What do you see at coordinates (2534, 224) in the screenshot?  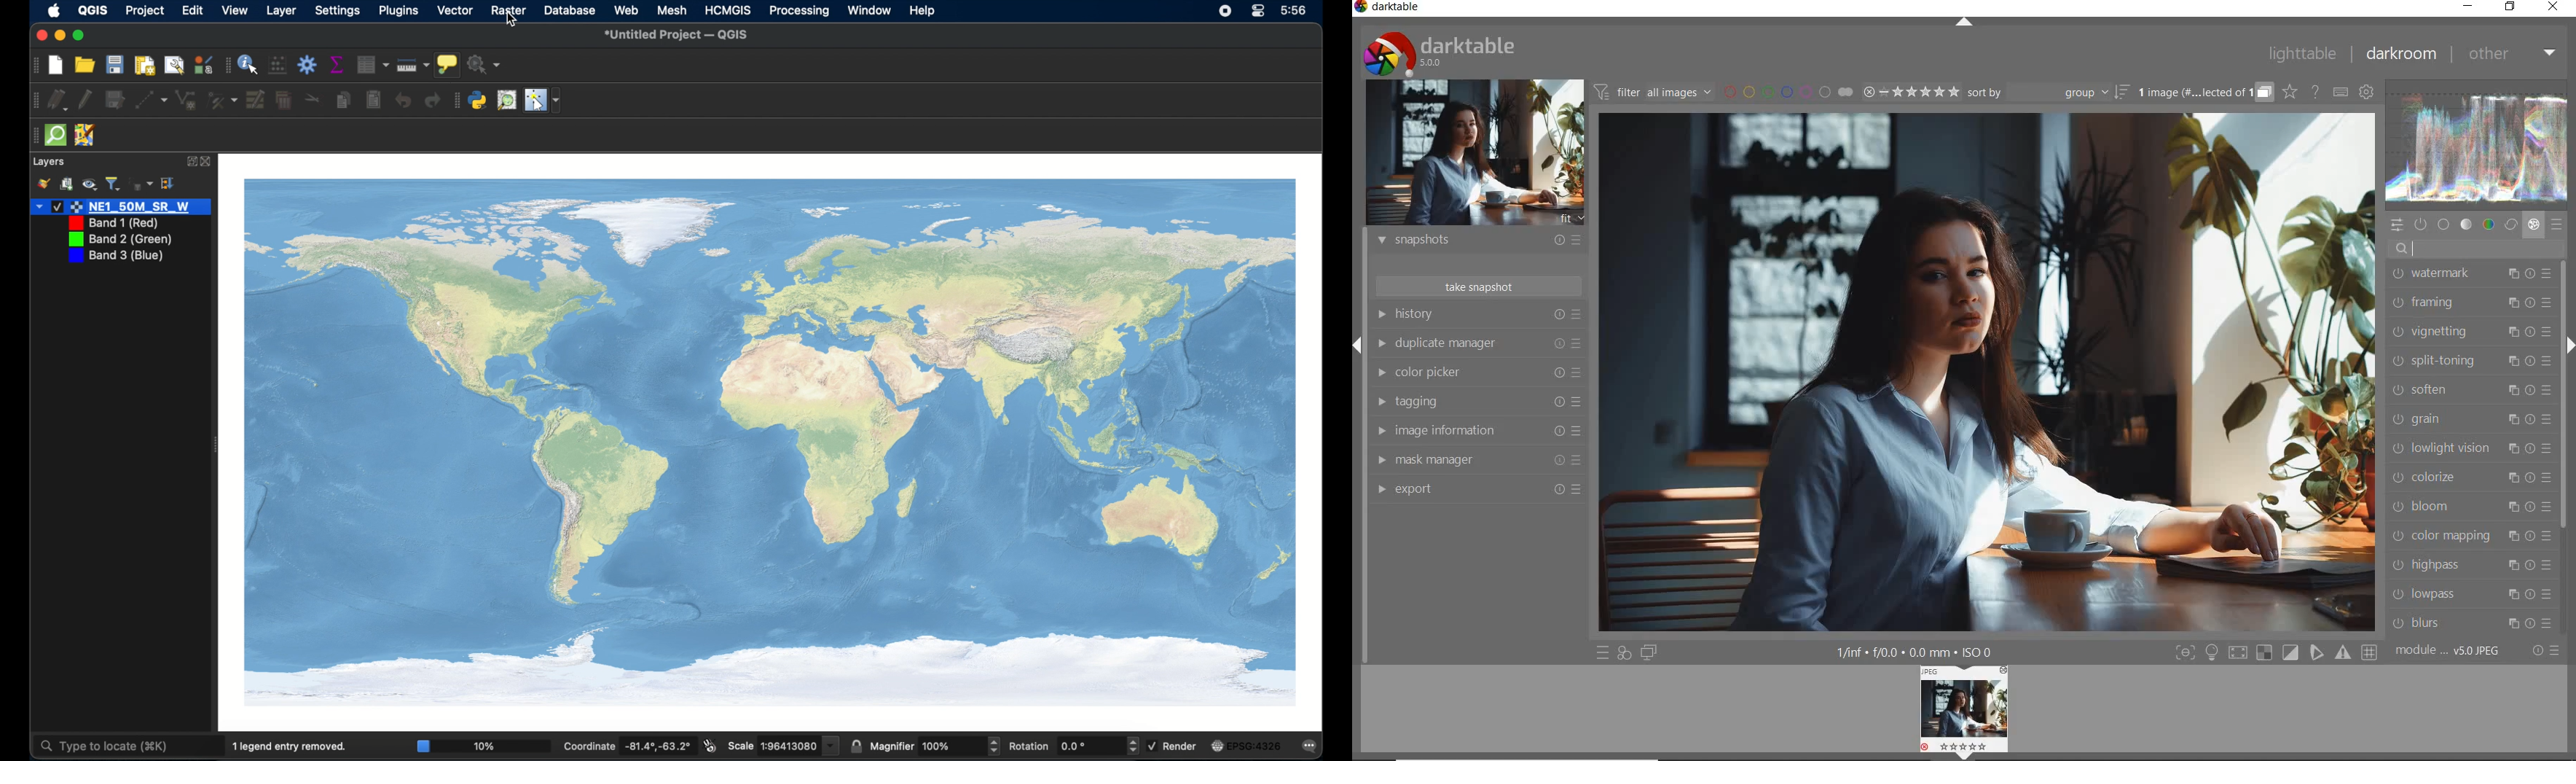 I see `effect` at bounding box center [2534, 224].